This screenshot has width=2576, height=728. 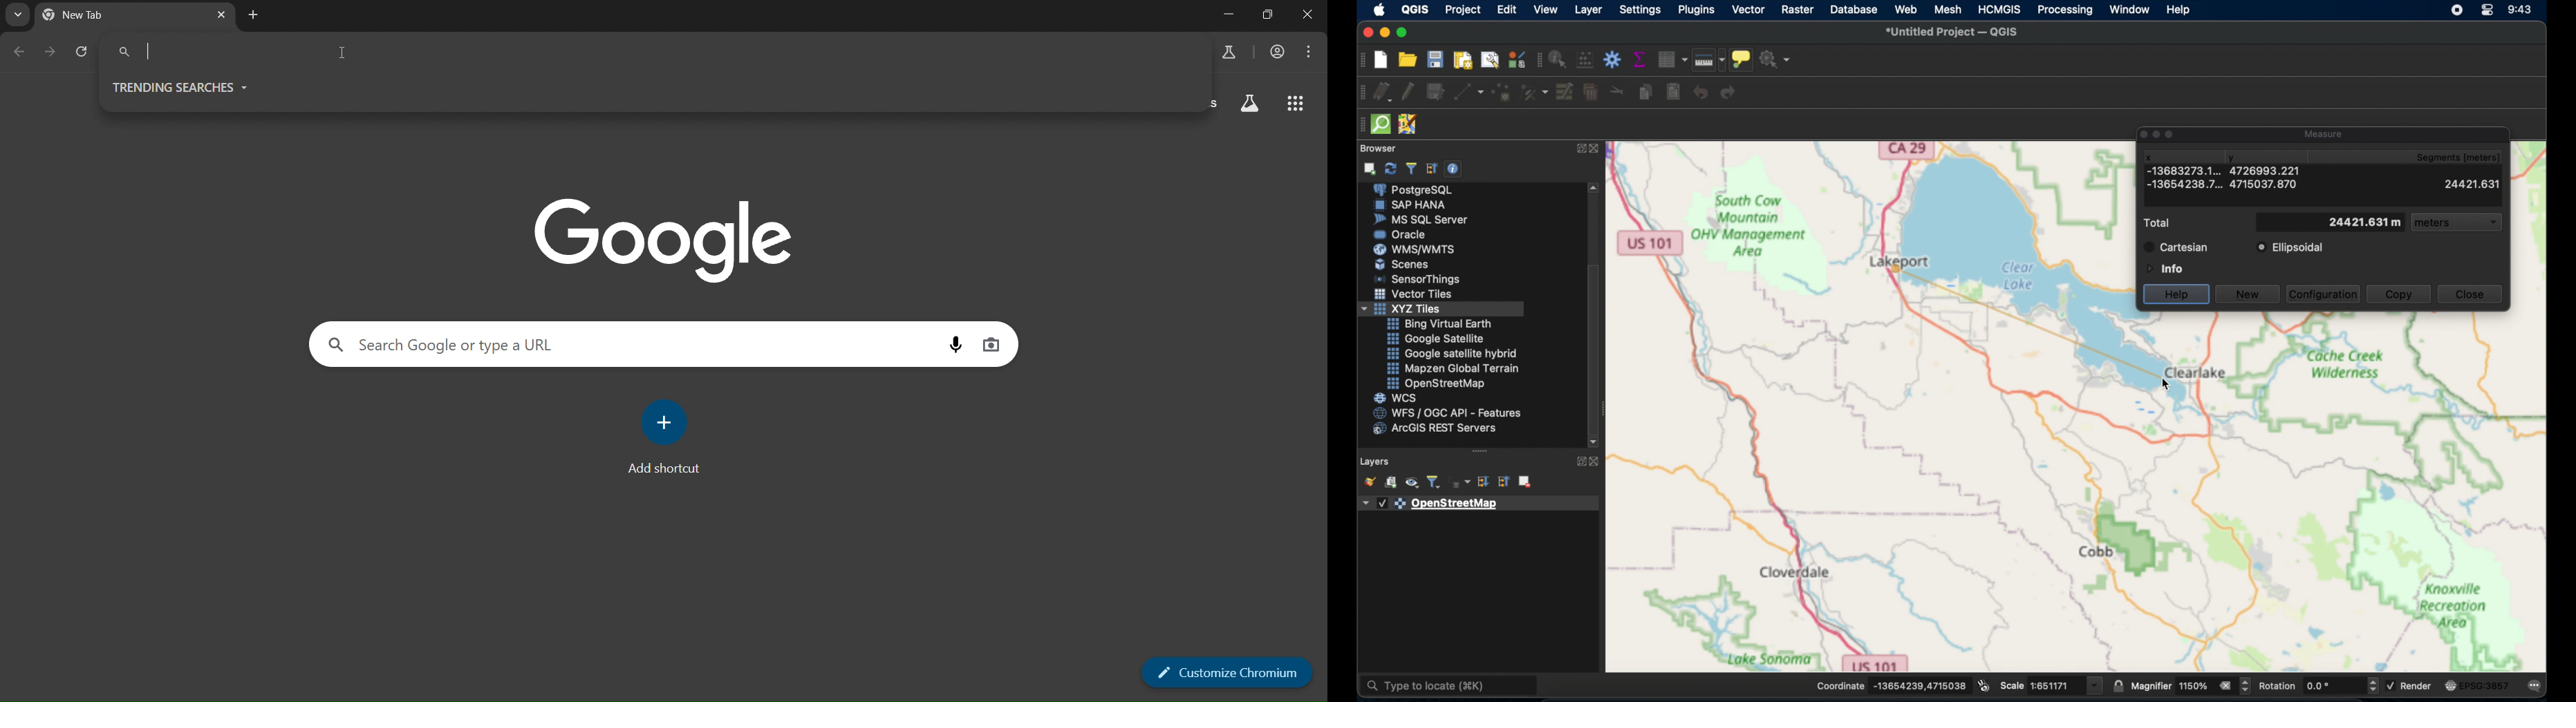 I want to click on close, so click(x=1596, y=461).